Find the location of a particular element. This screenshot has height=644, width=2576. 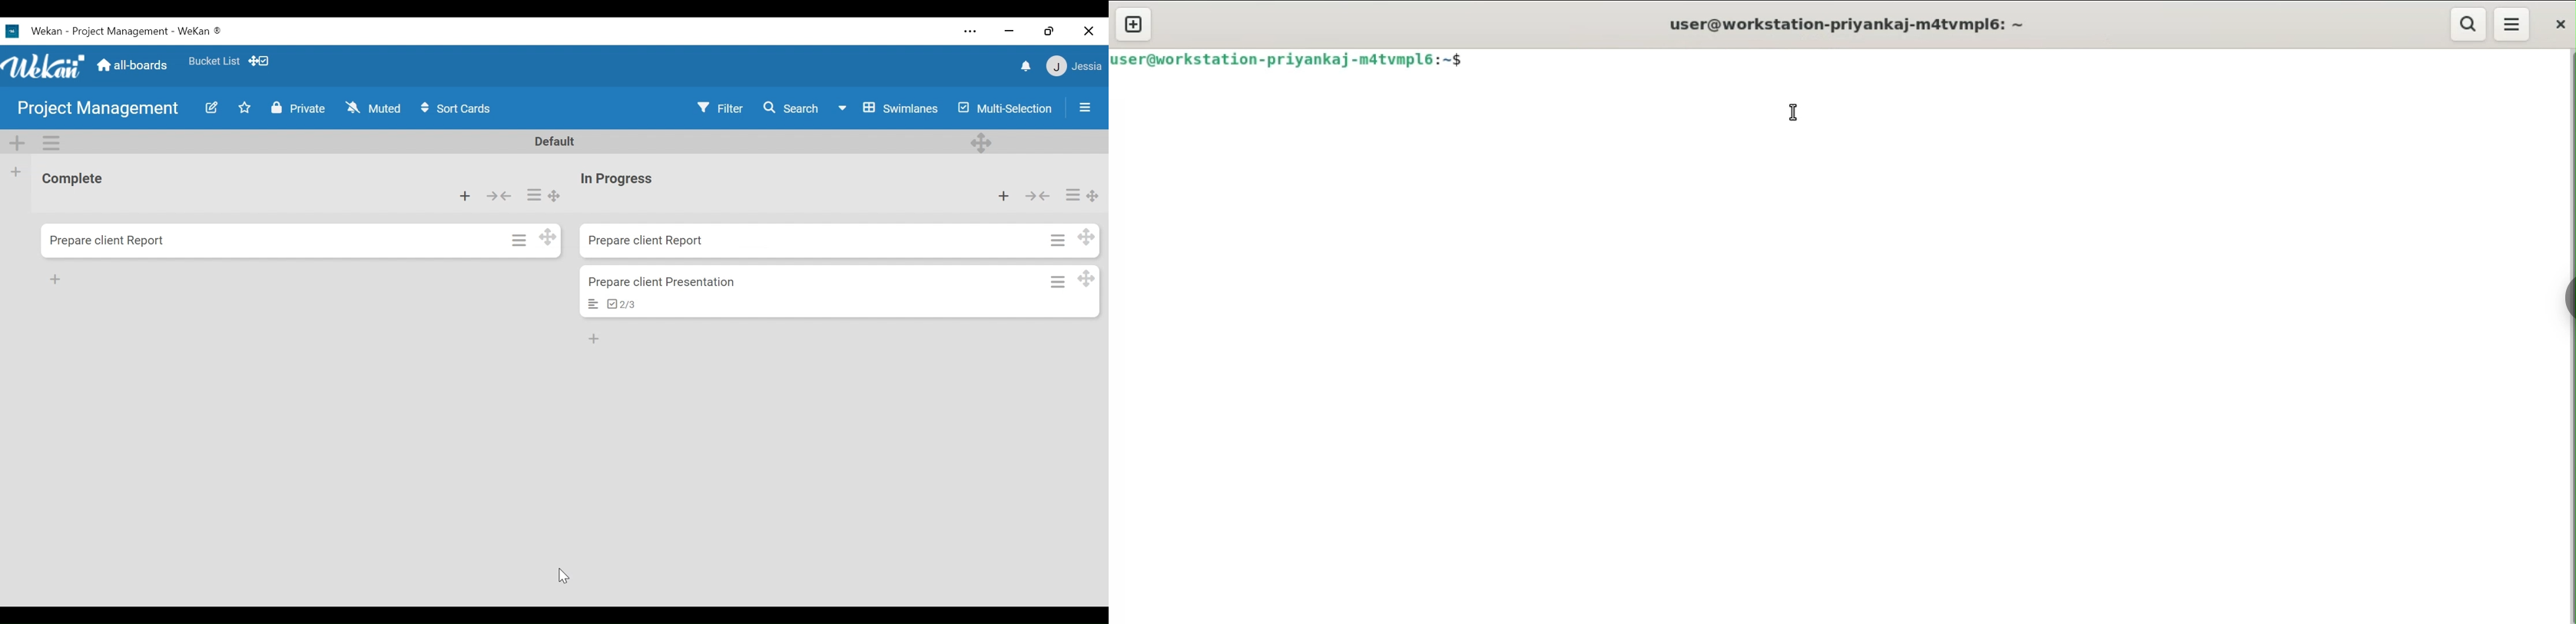

Filter is located at coordinates (719, 109).